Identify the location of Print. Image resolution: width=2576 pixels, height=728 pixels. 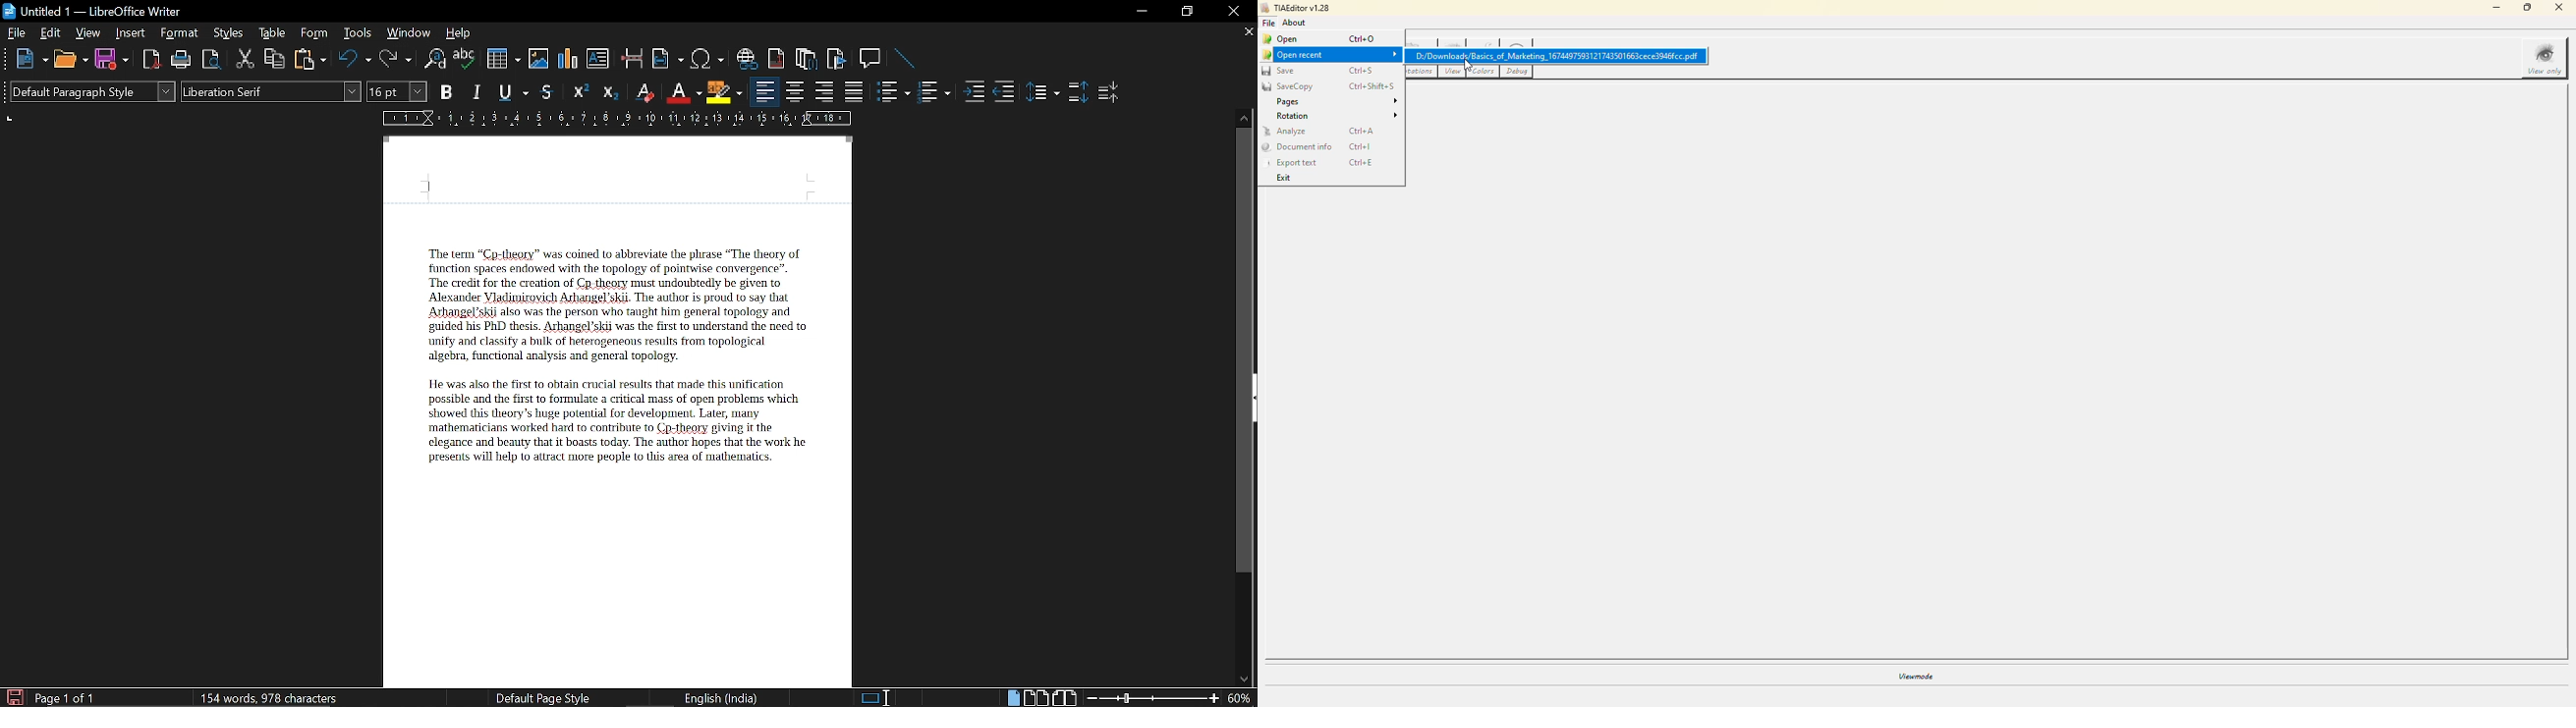
(182, 59).